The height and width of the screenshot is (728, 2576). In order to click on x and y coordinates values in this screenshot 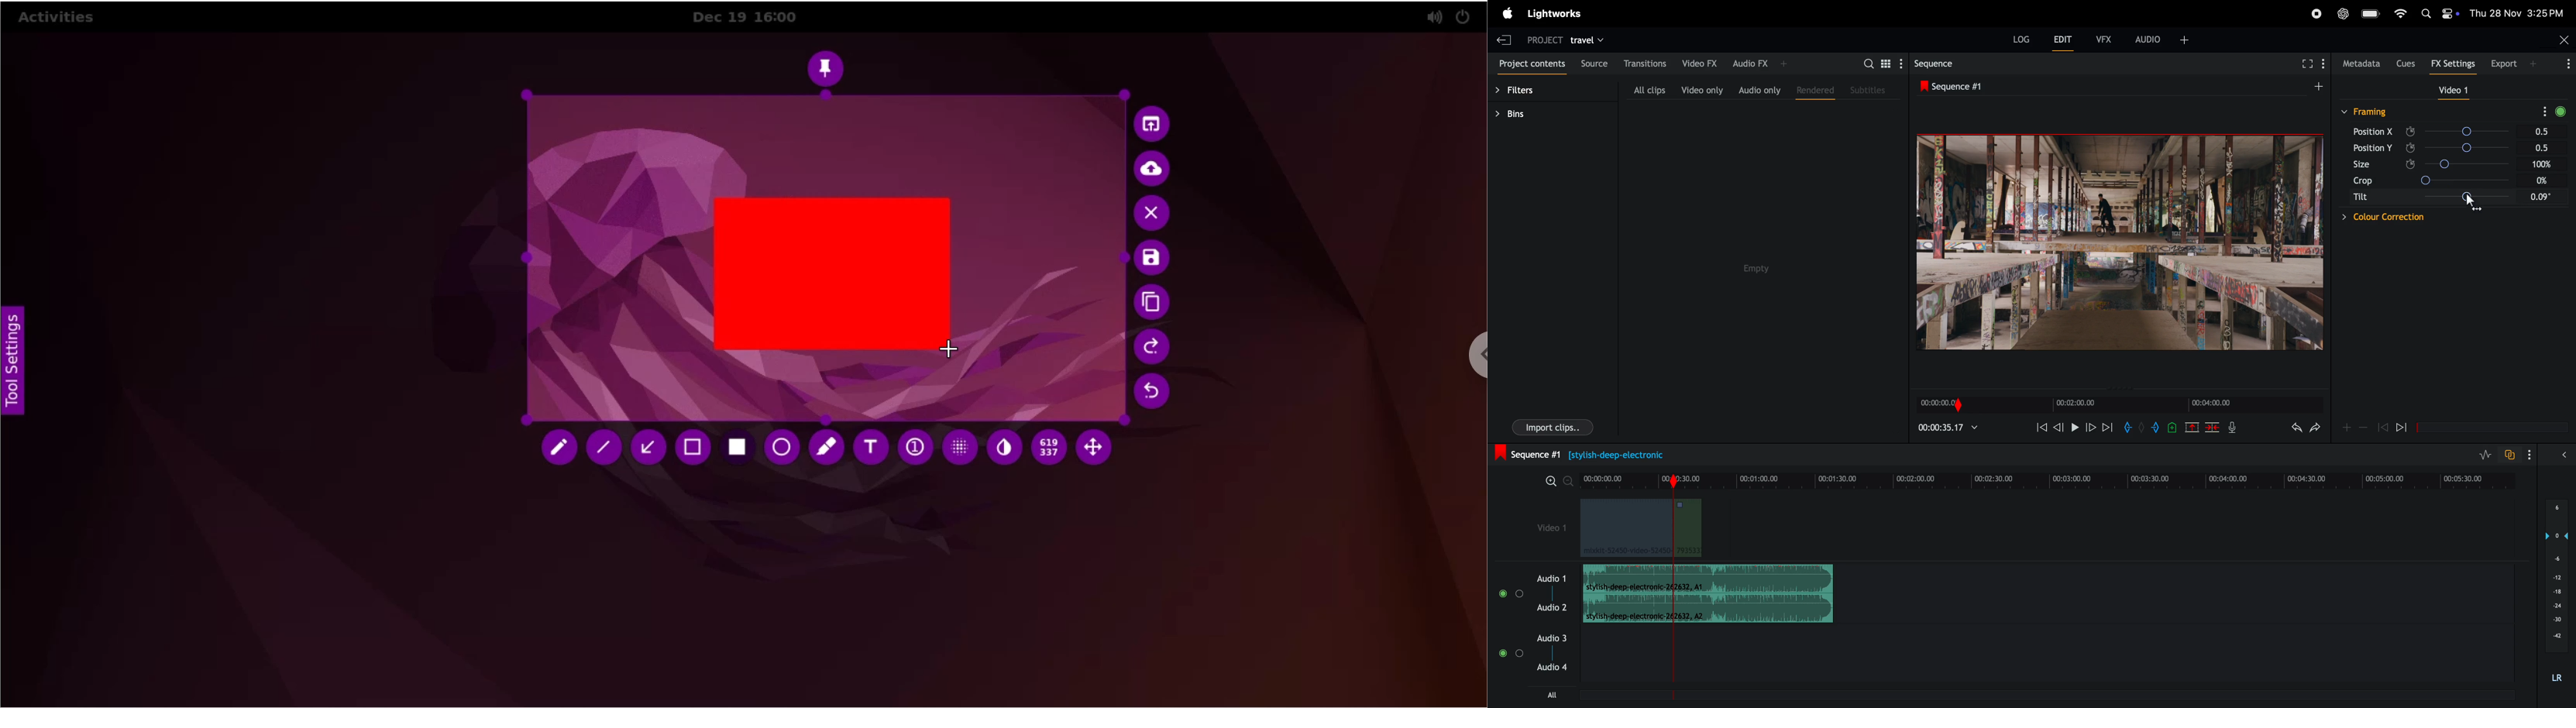, I will do `click(1049, 450)`.